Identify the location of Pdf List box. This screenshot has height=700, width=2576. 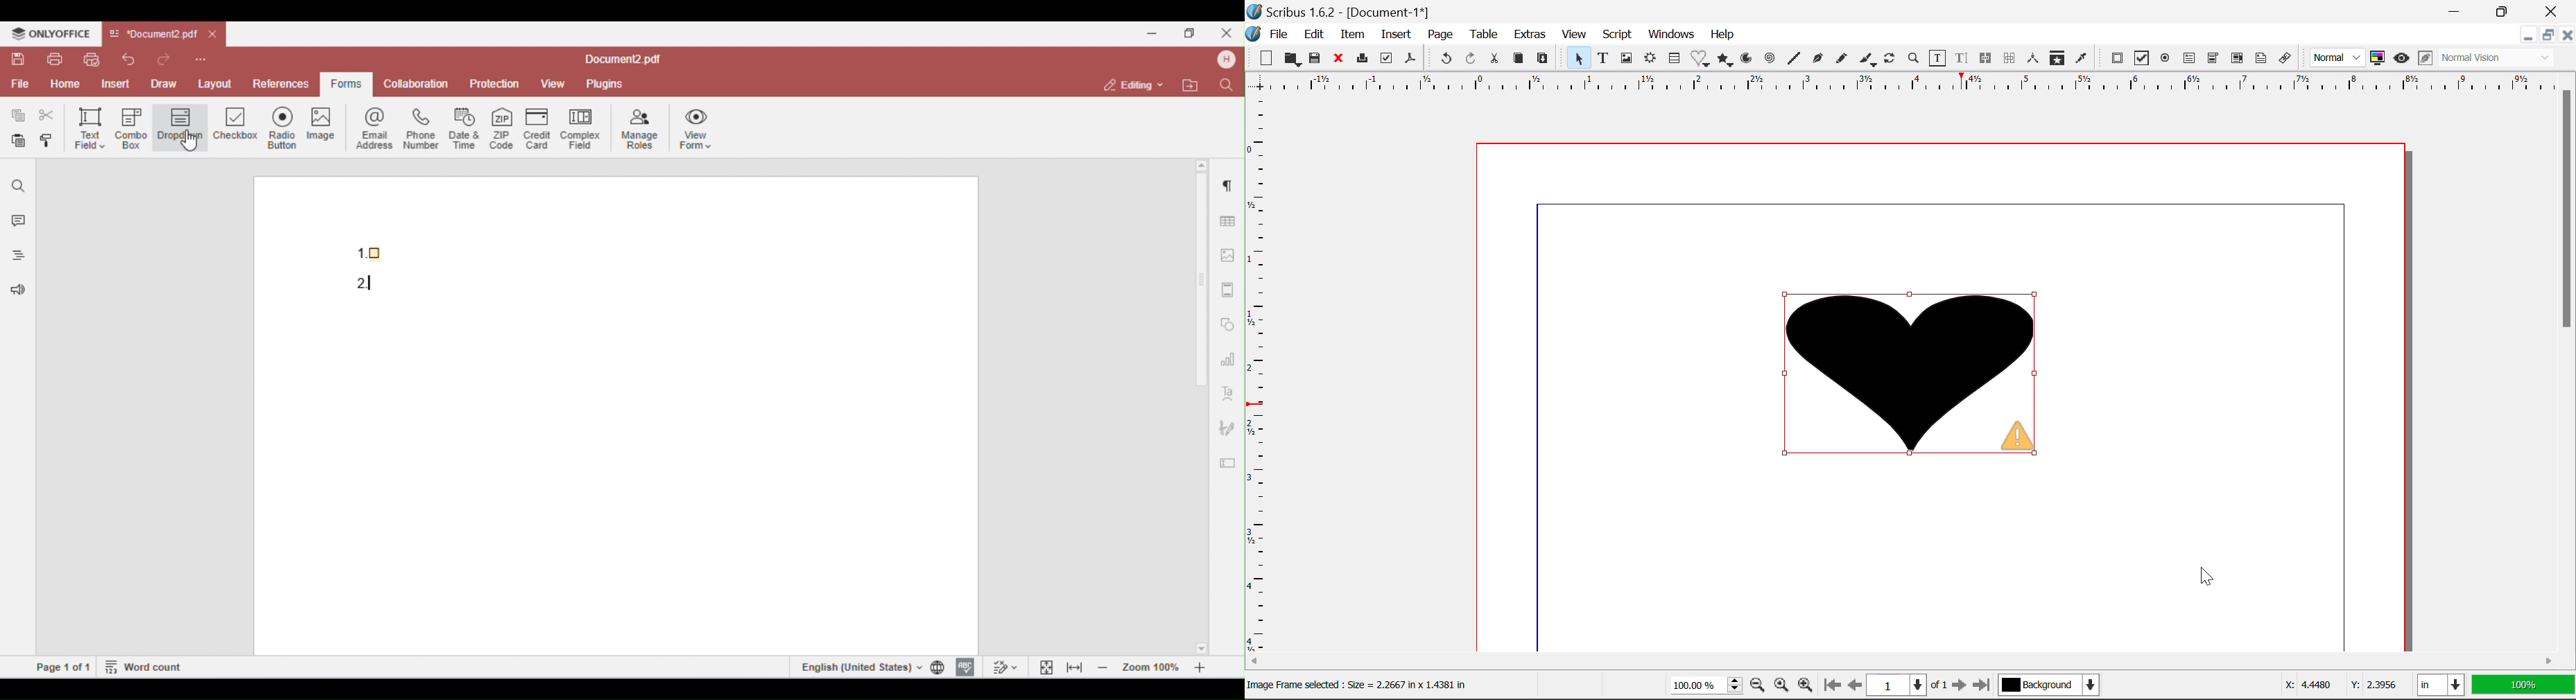
(2238, 60).